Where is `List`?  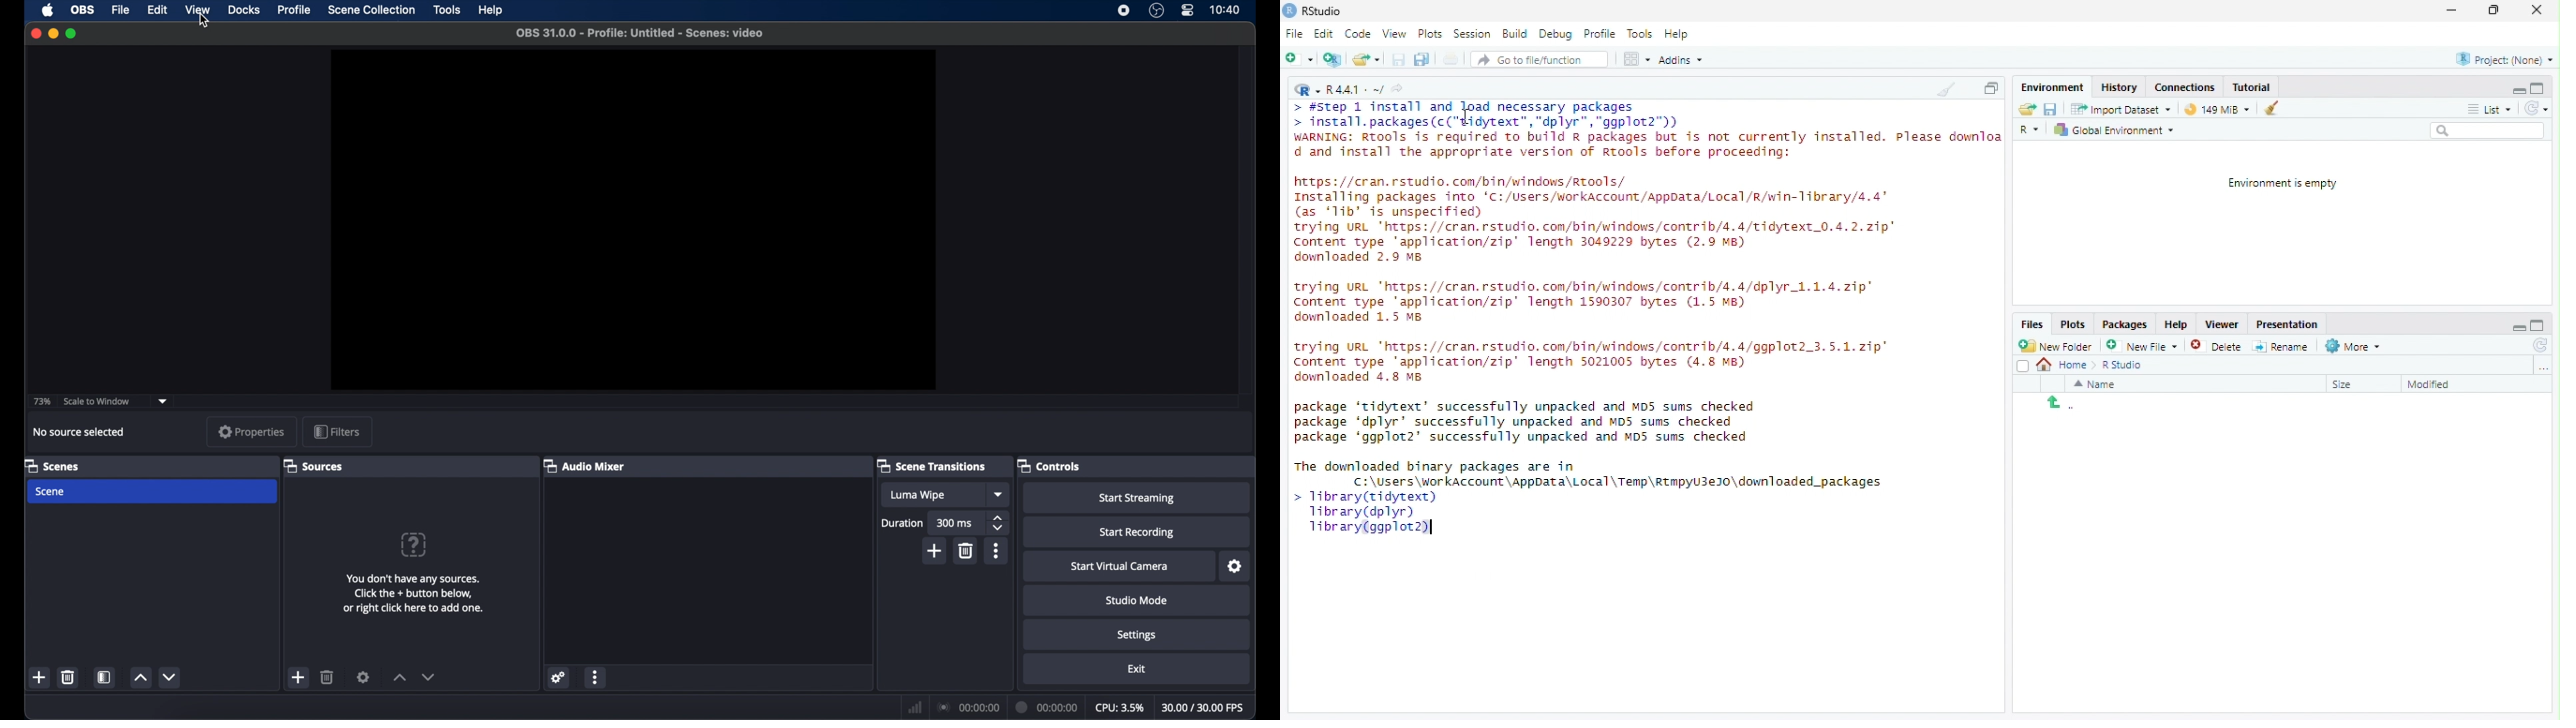
List is located at coordinates (2489, 107).